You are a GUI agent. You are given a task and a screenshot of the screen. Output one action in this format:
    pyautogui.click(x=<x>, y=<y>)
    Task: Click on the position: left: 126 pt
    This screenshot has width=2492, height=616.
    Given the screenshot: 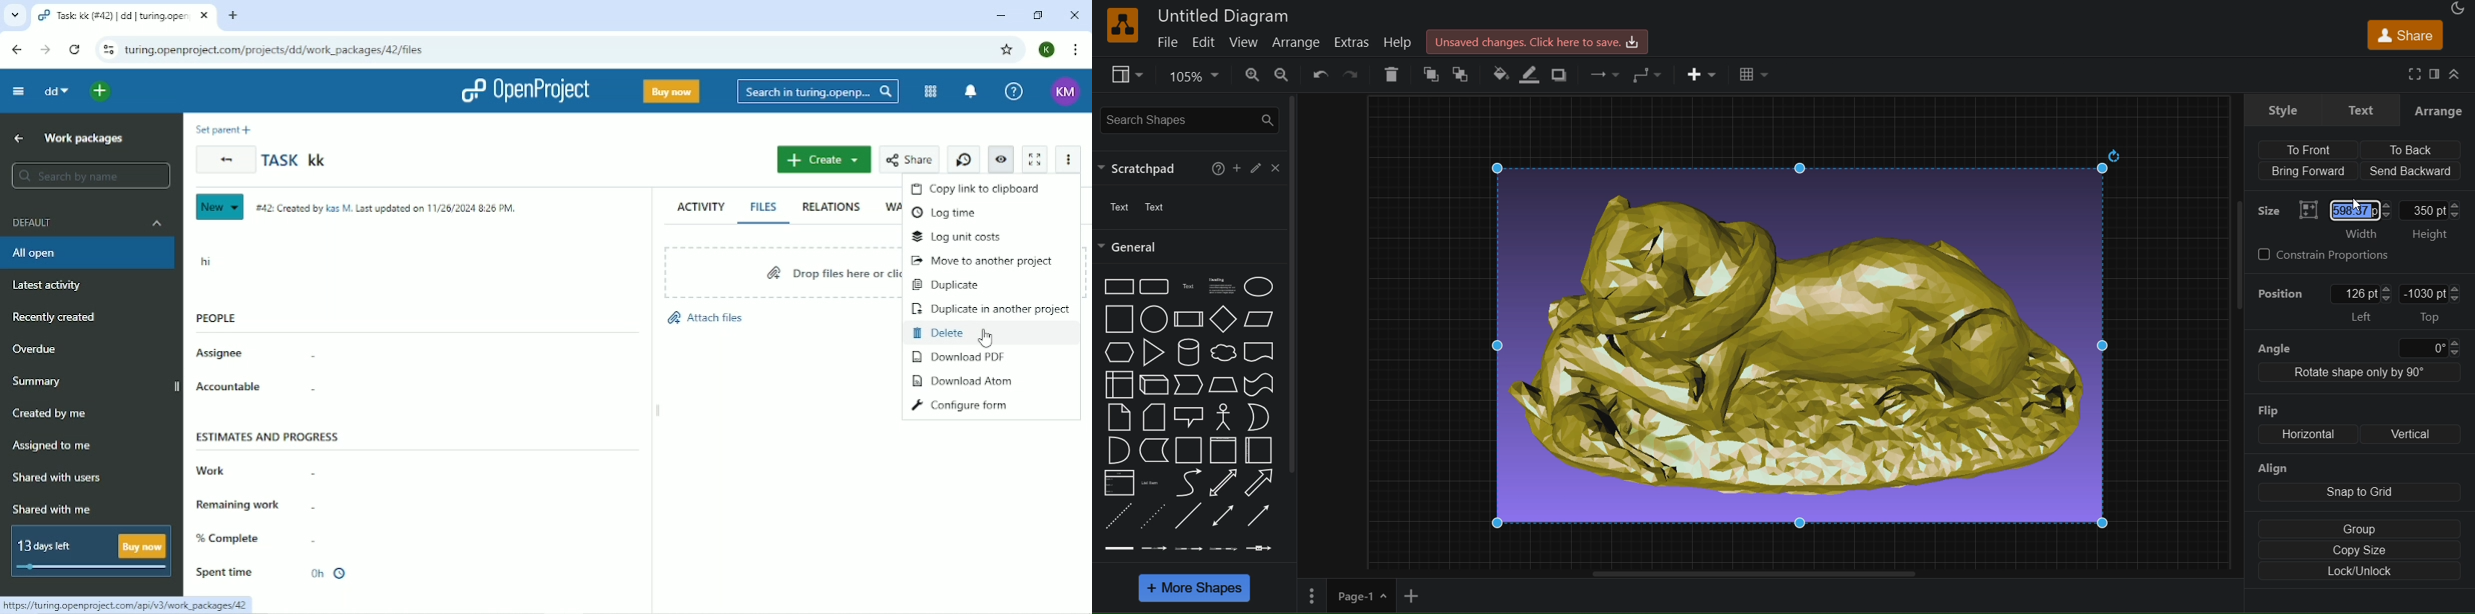 What is the action you would take?
    pyautogui.click(x=2365, y=303)
    